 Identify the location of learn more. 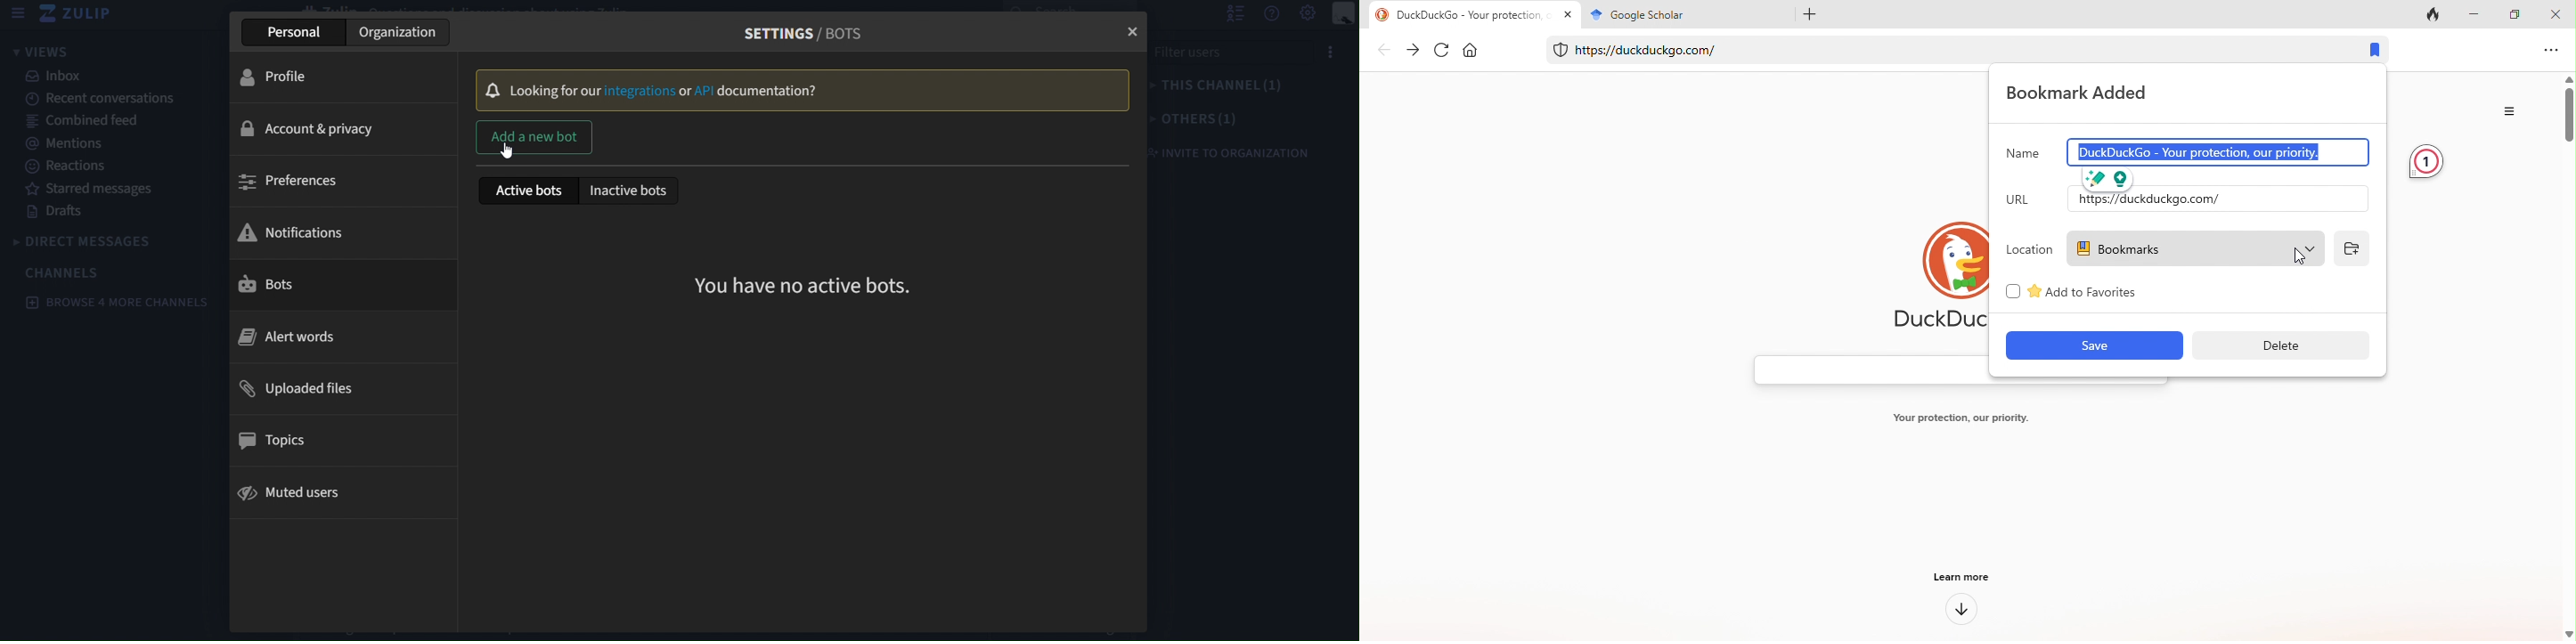
(1966, 575).